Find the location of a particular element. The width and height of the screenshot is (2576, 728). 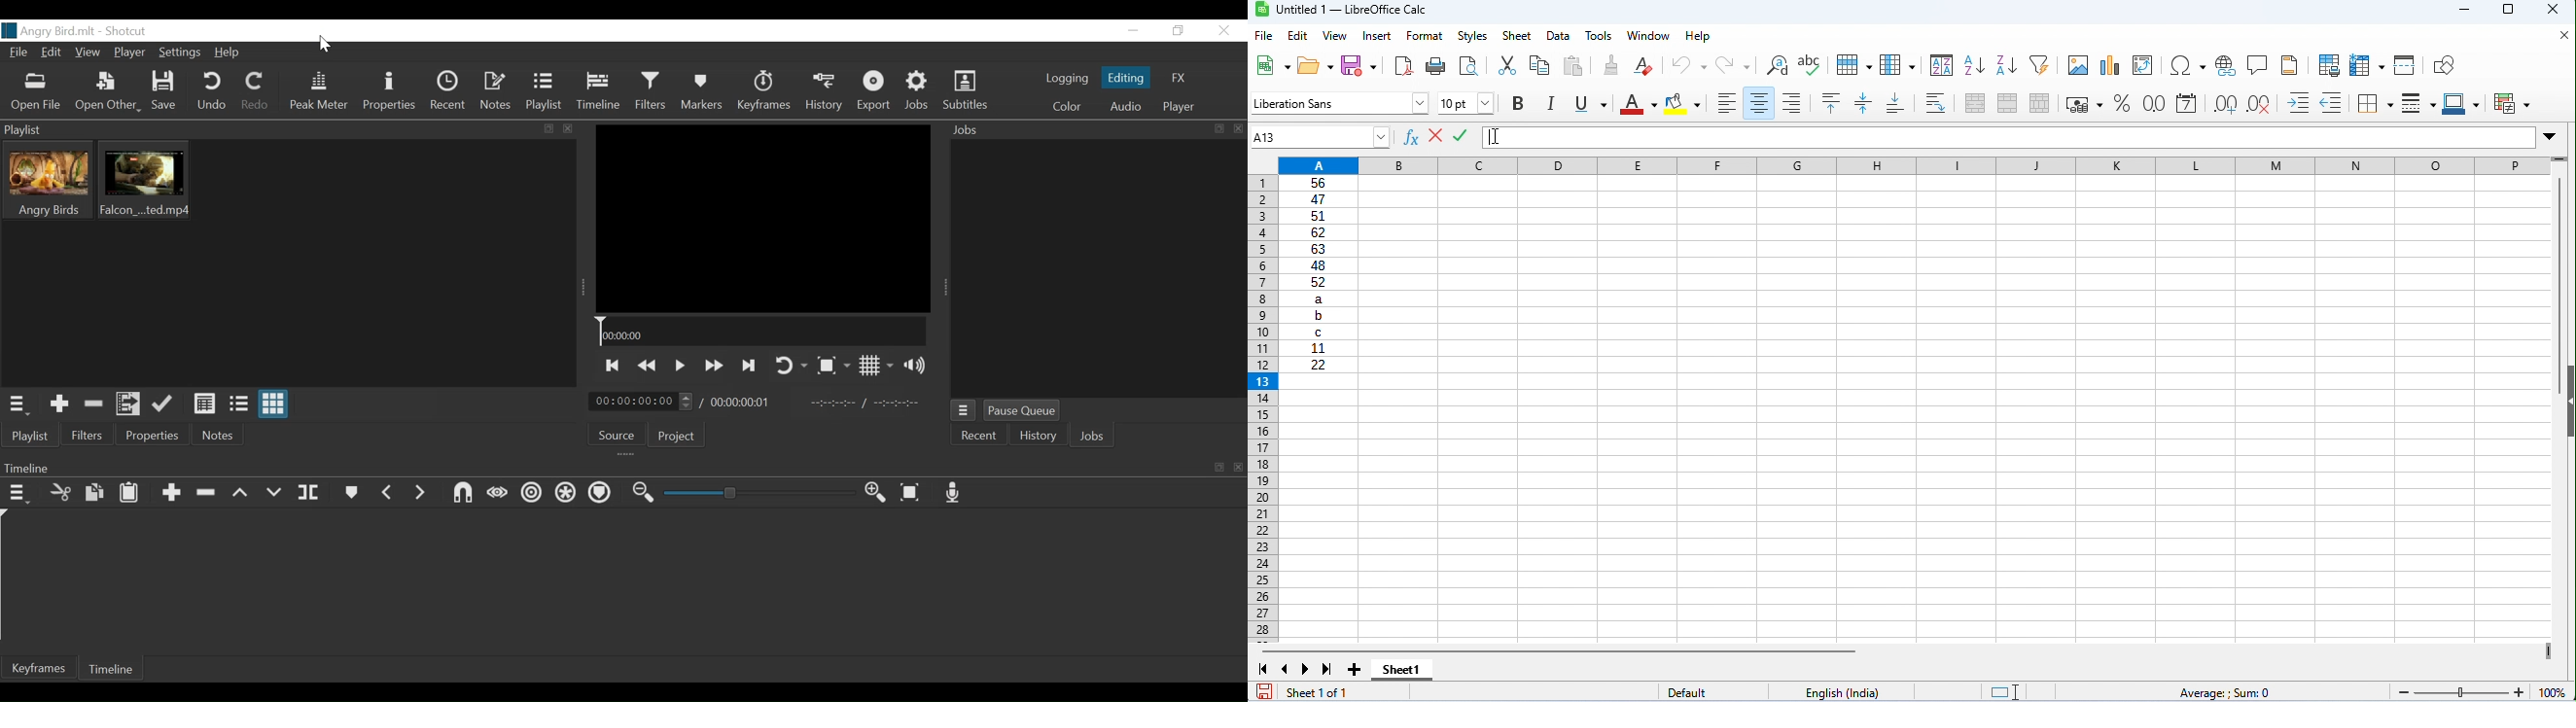

Help is located at coordinates (228, 53).